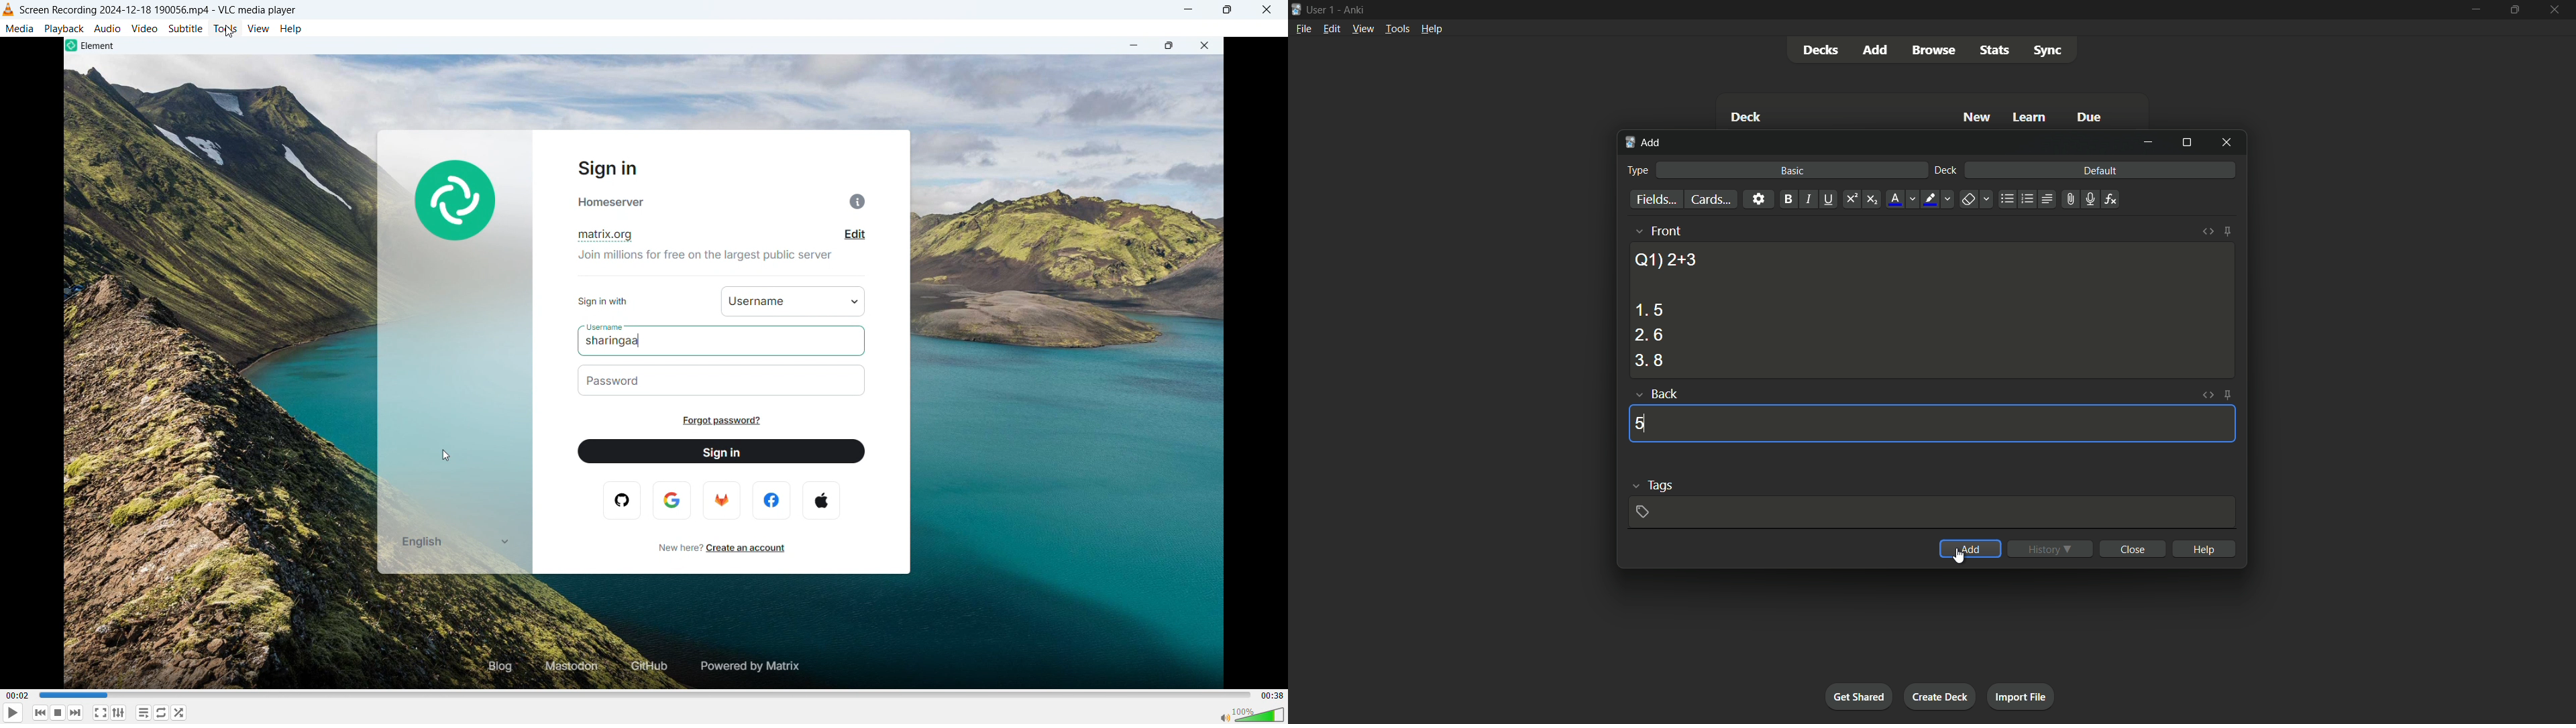  What do you see at coordinates (2048, 51) in the screenshot?
I see `sync` at bounding box center [2048, 51].